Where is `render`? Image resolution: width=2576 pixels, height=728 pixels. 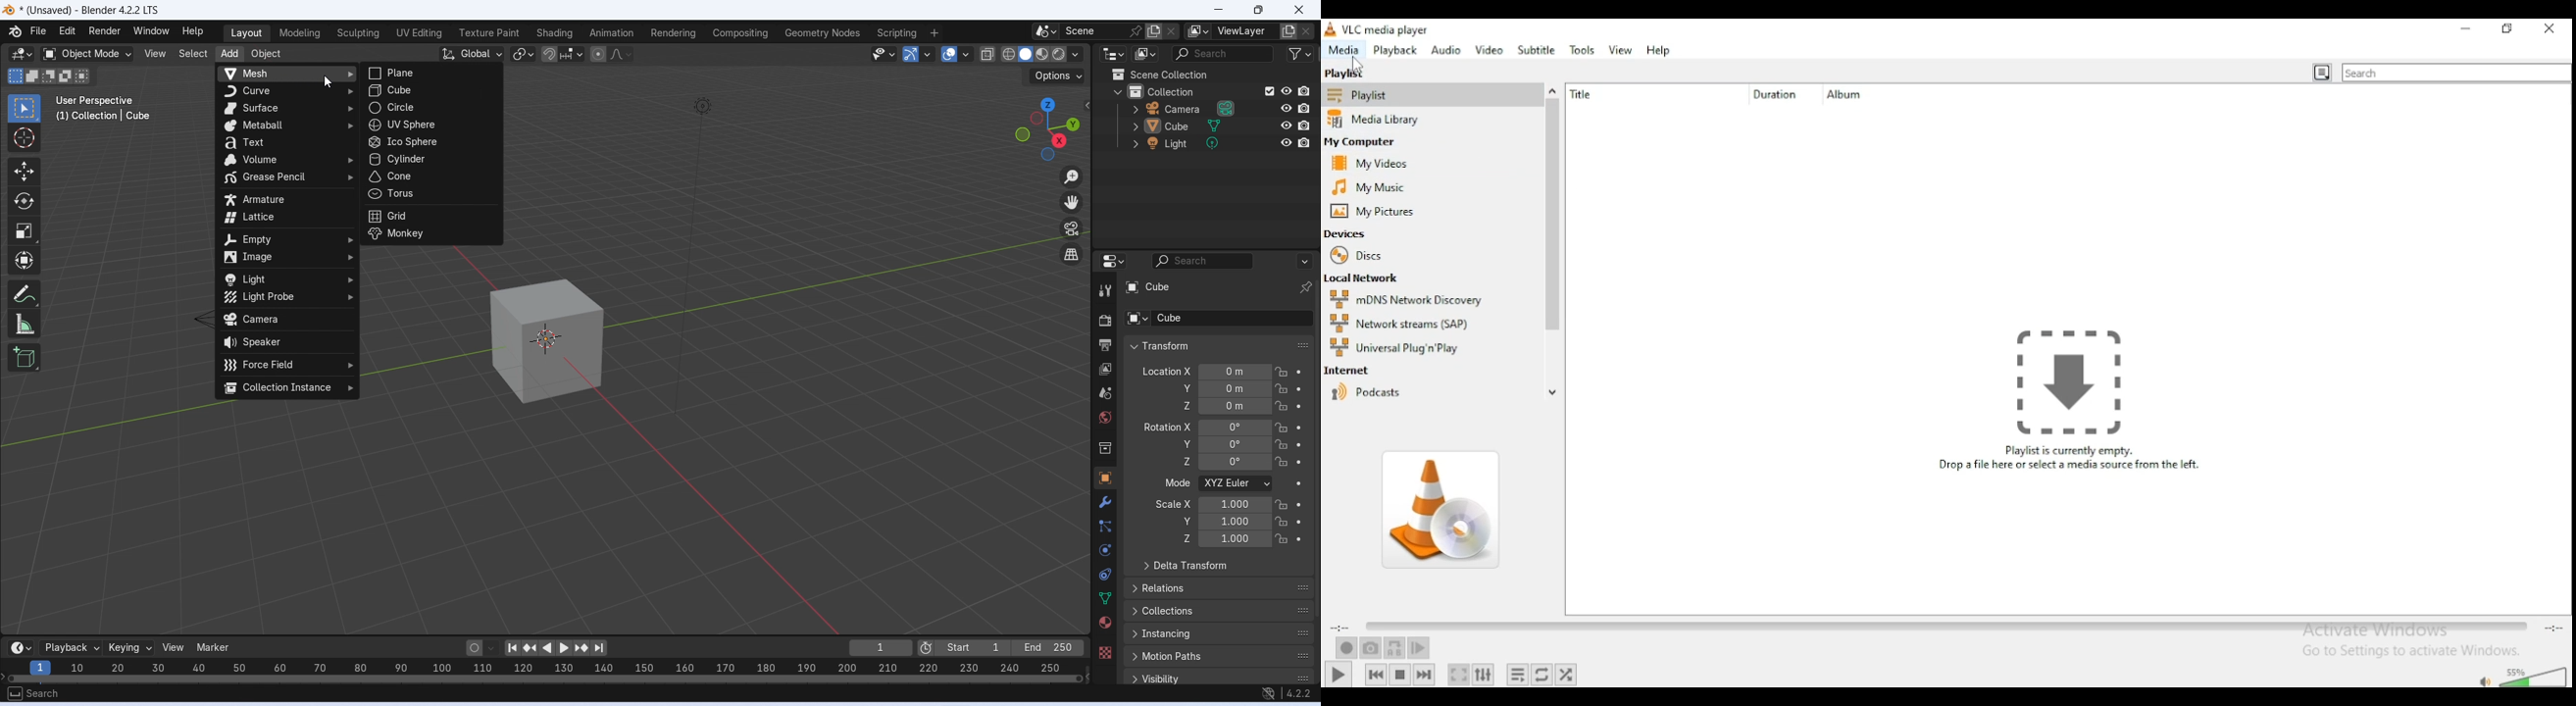
render is located at coordinates (1105, 323).